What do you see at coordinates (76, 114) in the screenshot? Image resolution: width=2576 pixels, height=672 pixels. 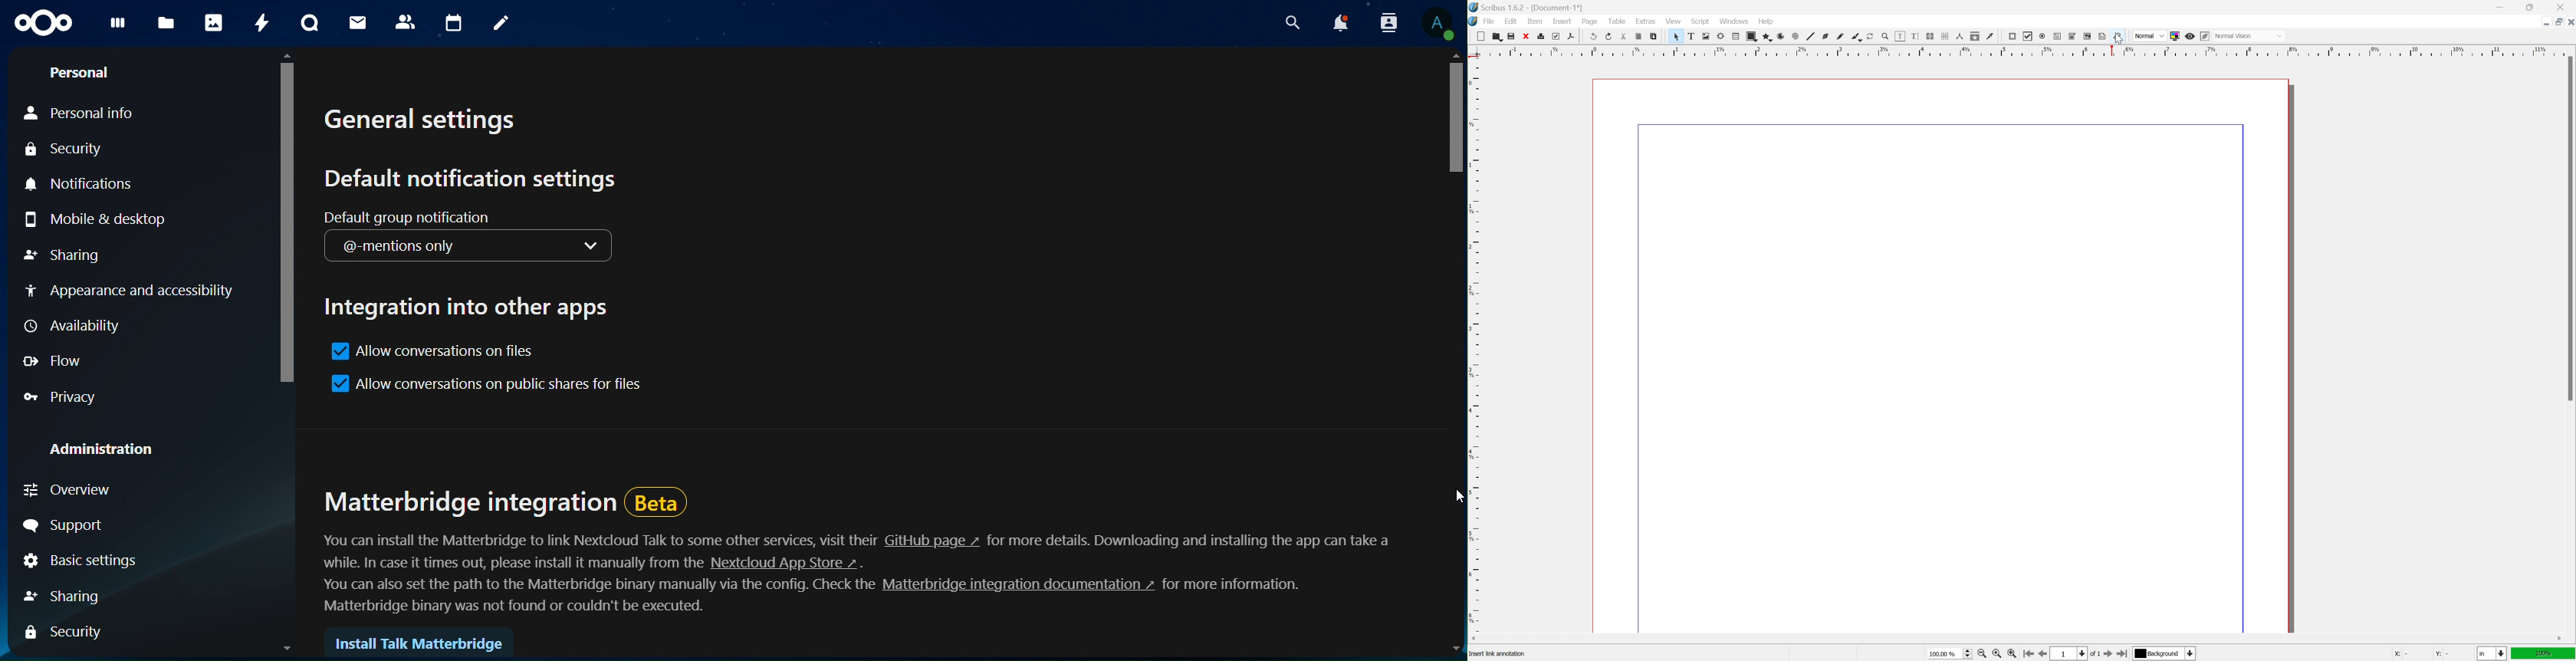 I see `Personal Info` at bounding box center [76, 114].